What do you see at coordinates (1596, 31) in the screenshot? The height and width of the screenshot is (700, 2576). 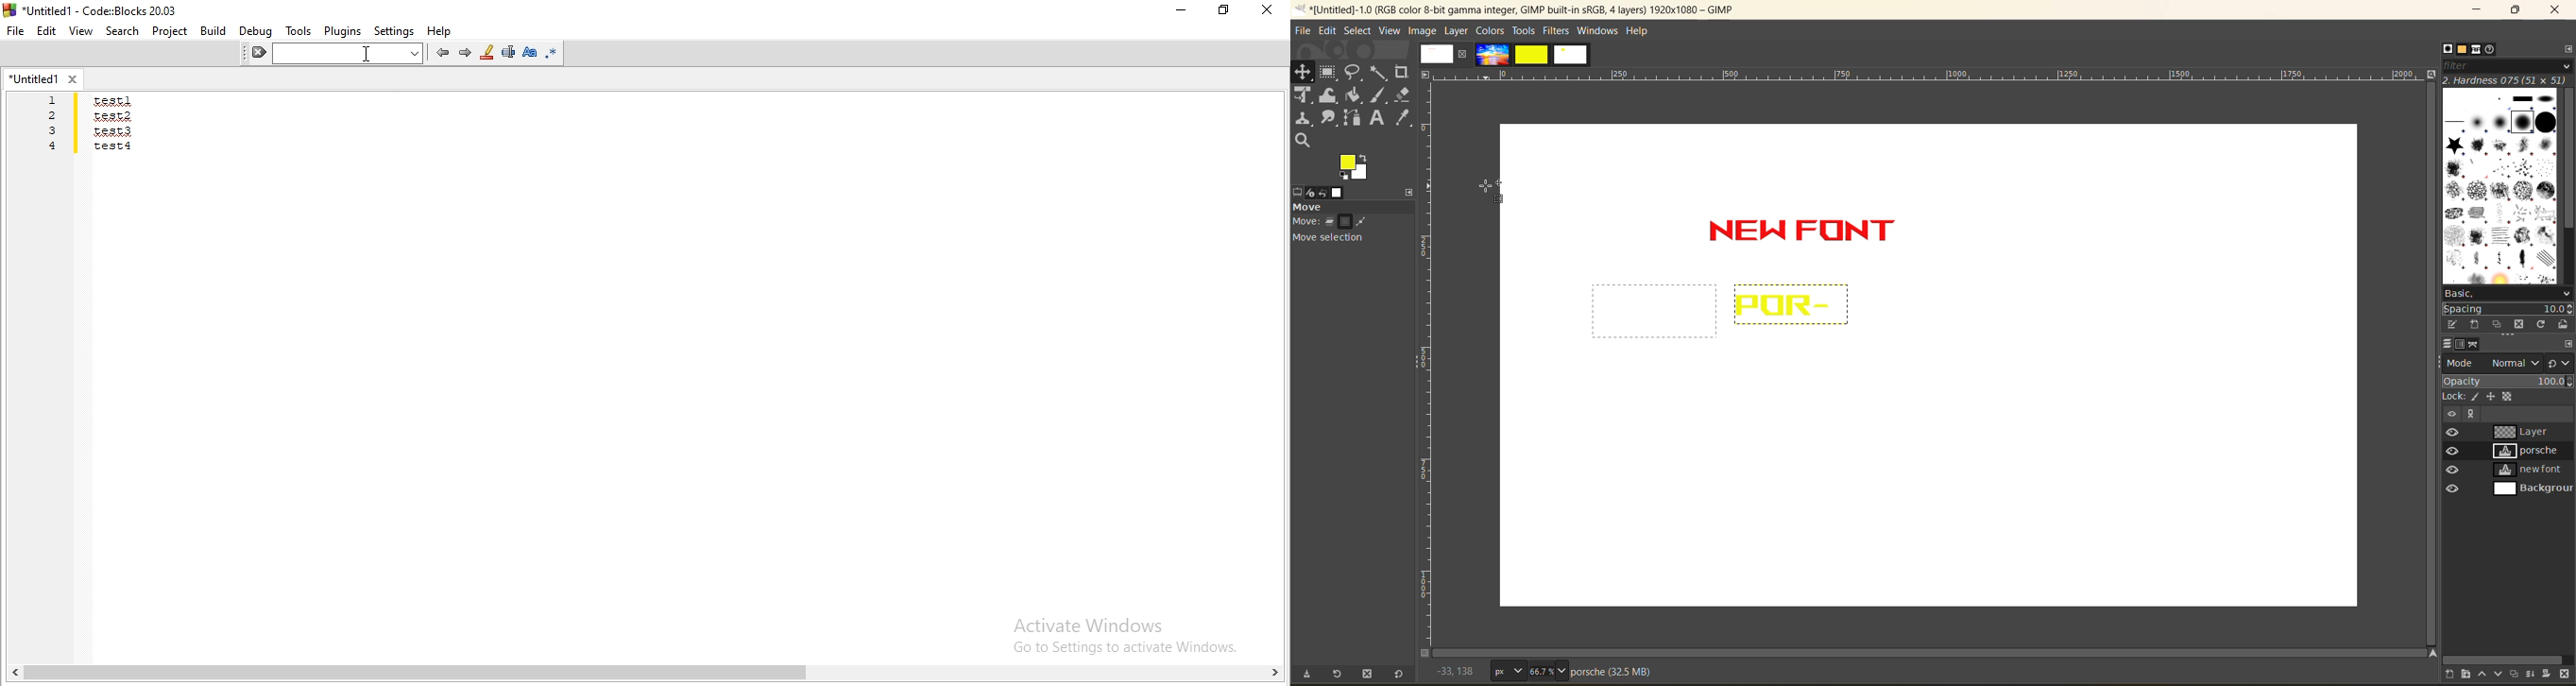 I see `windows` at bounding box center [1596, 31].